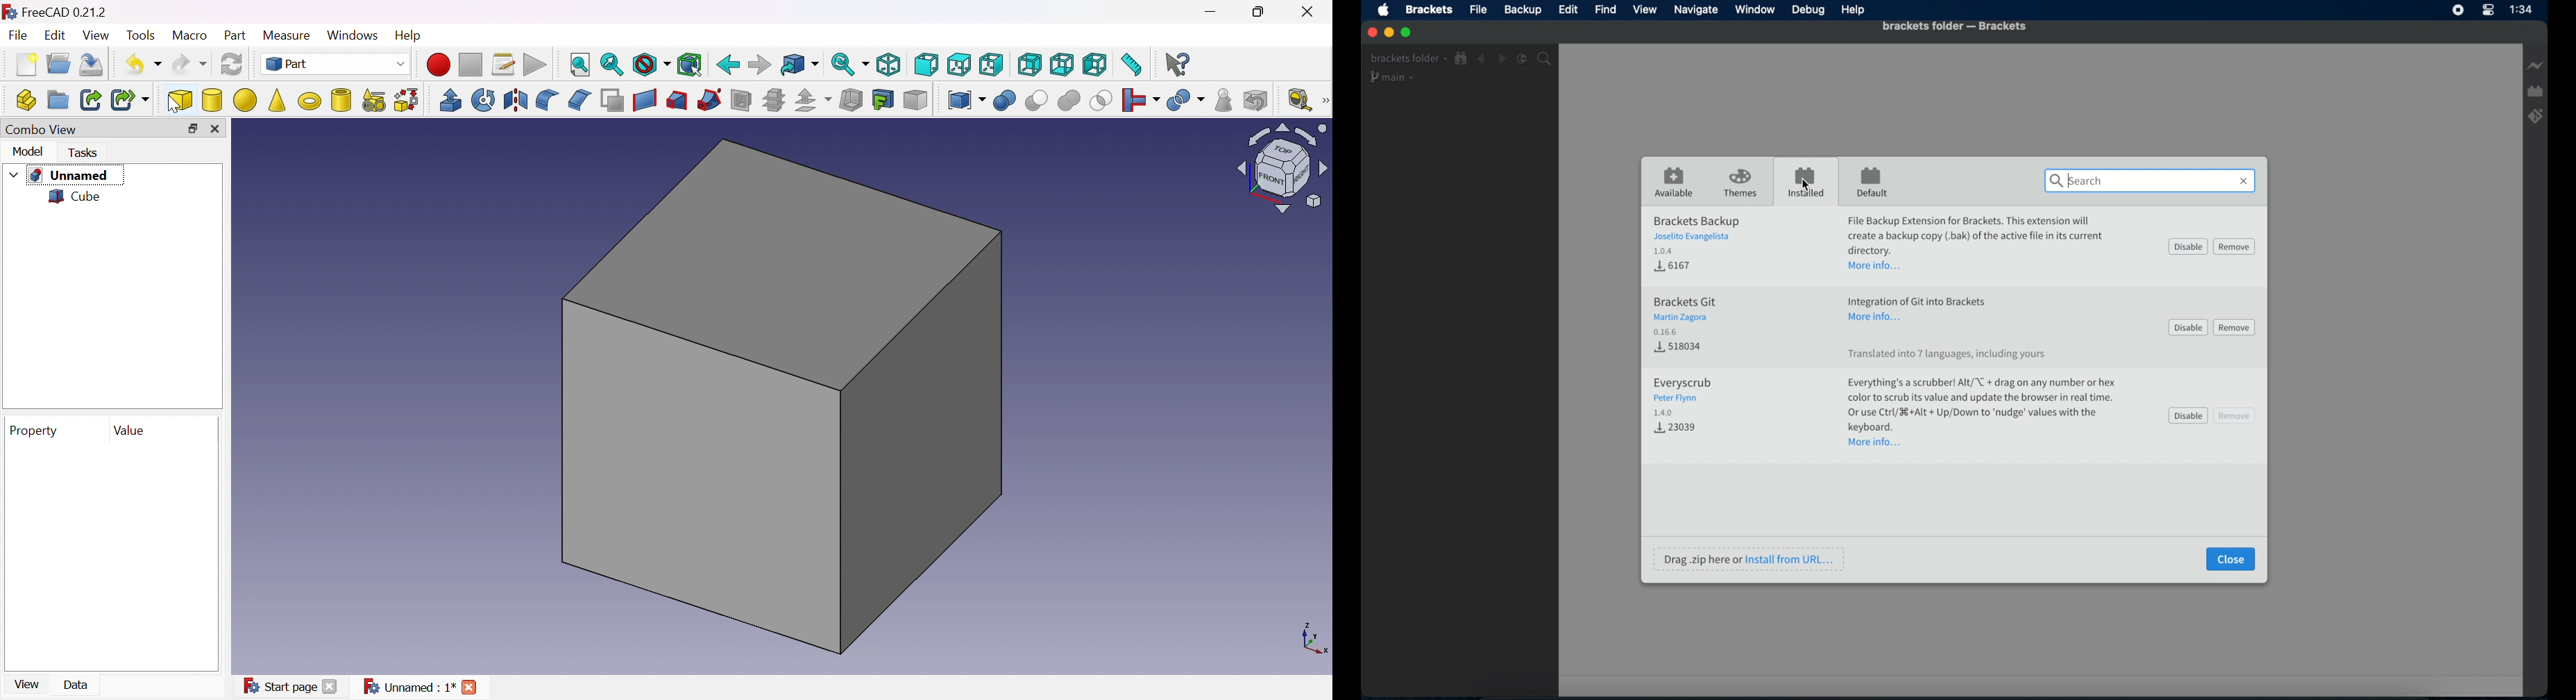 The height and width of the screenshot is (700, 2576). Describe the element at coordinates (373, 100) in the screenshot. I see `Create primitives` at that location.